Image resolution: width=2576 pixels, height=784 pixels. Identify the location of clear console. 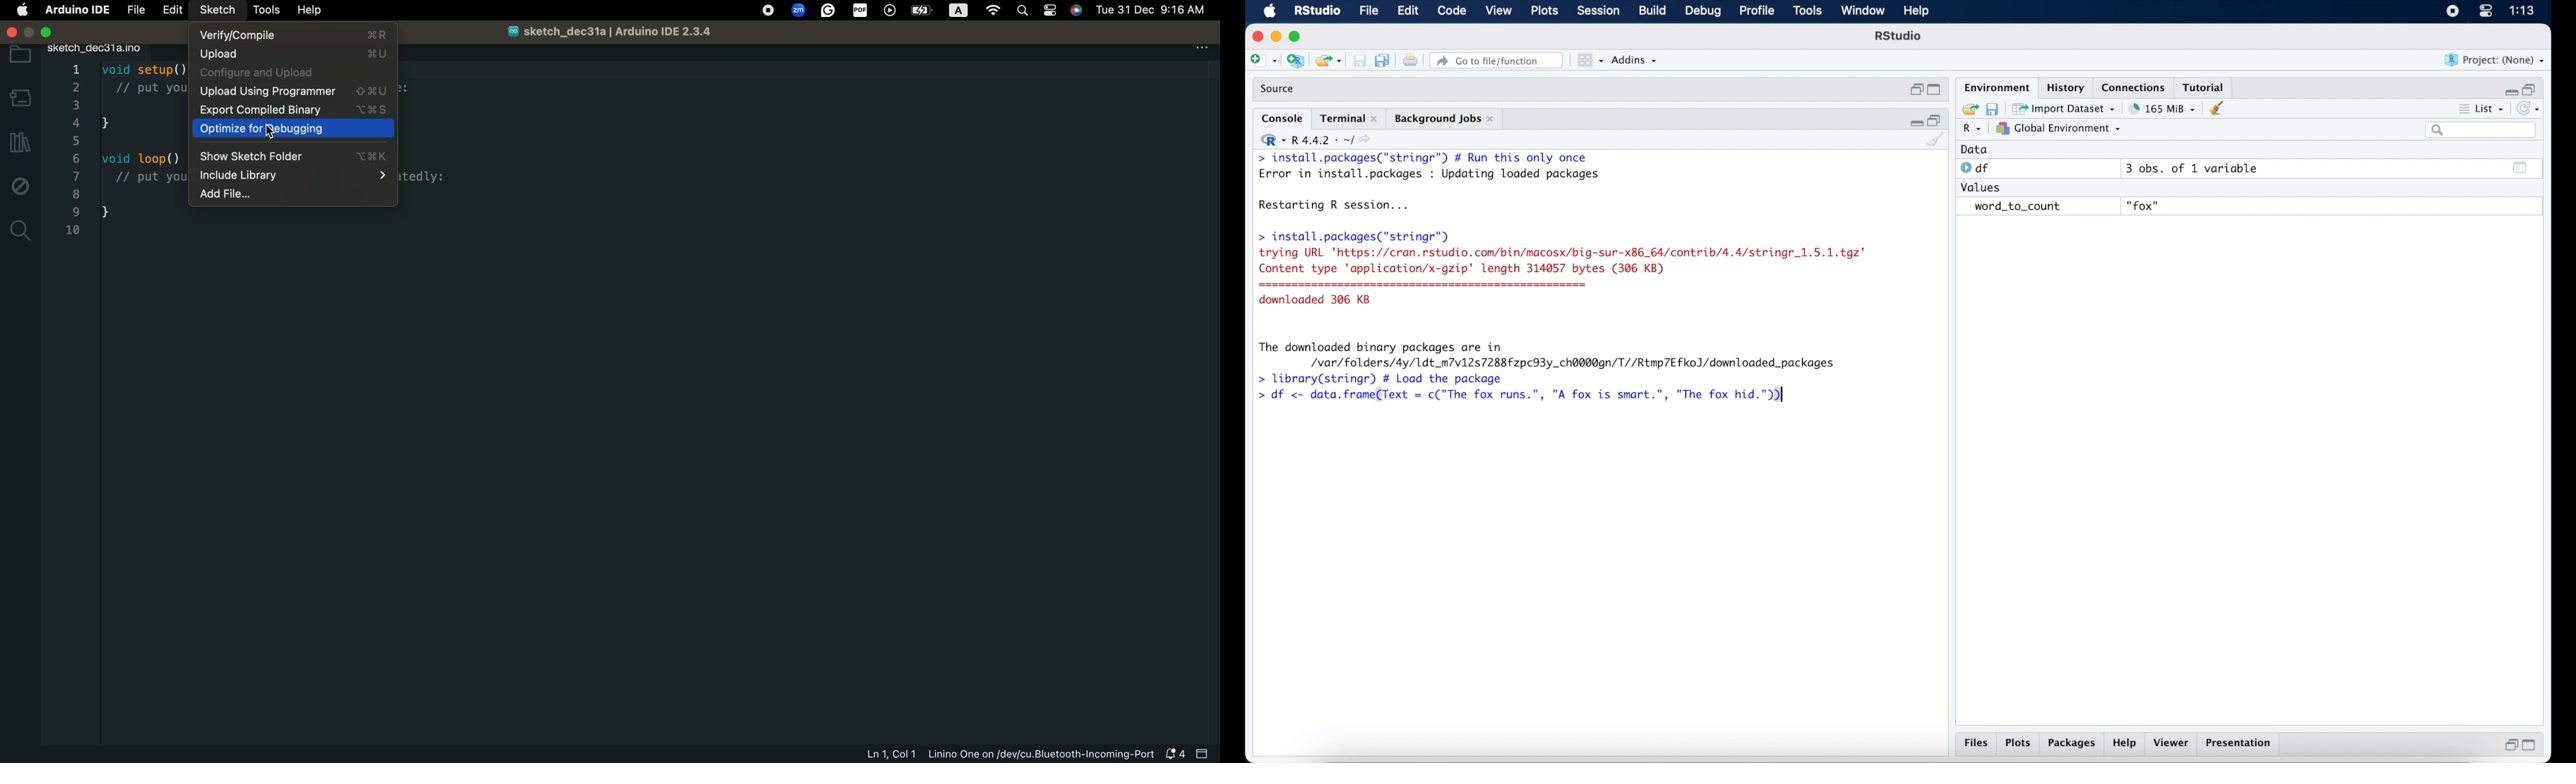
(2220, 108).